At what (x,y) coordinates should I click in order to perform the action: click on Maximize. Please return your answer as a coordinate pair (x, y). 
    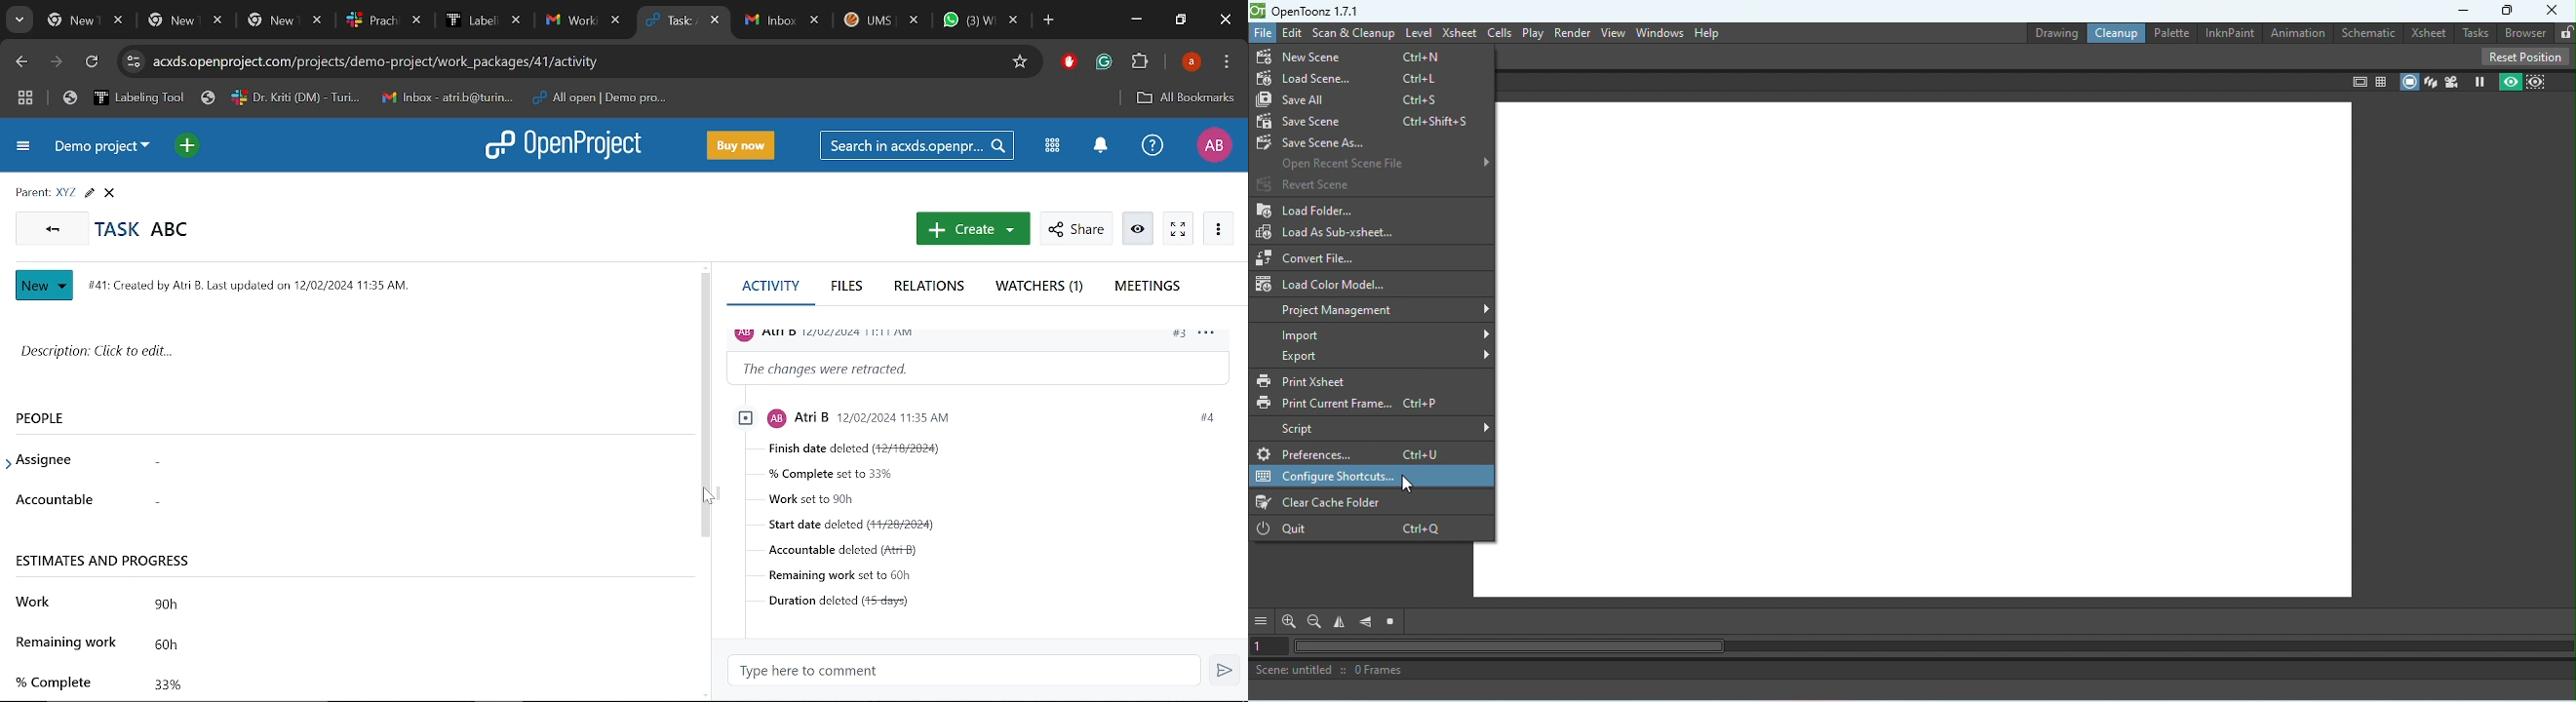
    Looking at the image, I should click on (2509, 10).